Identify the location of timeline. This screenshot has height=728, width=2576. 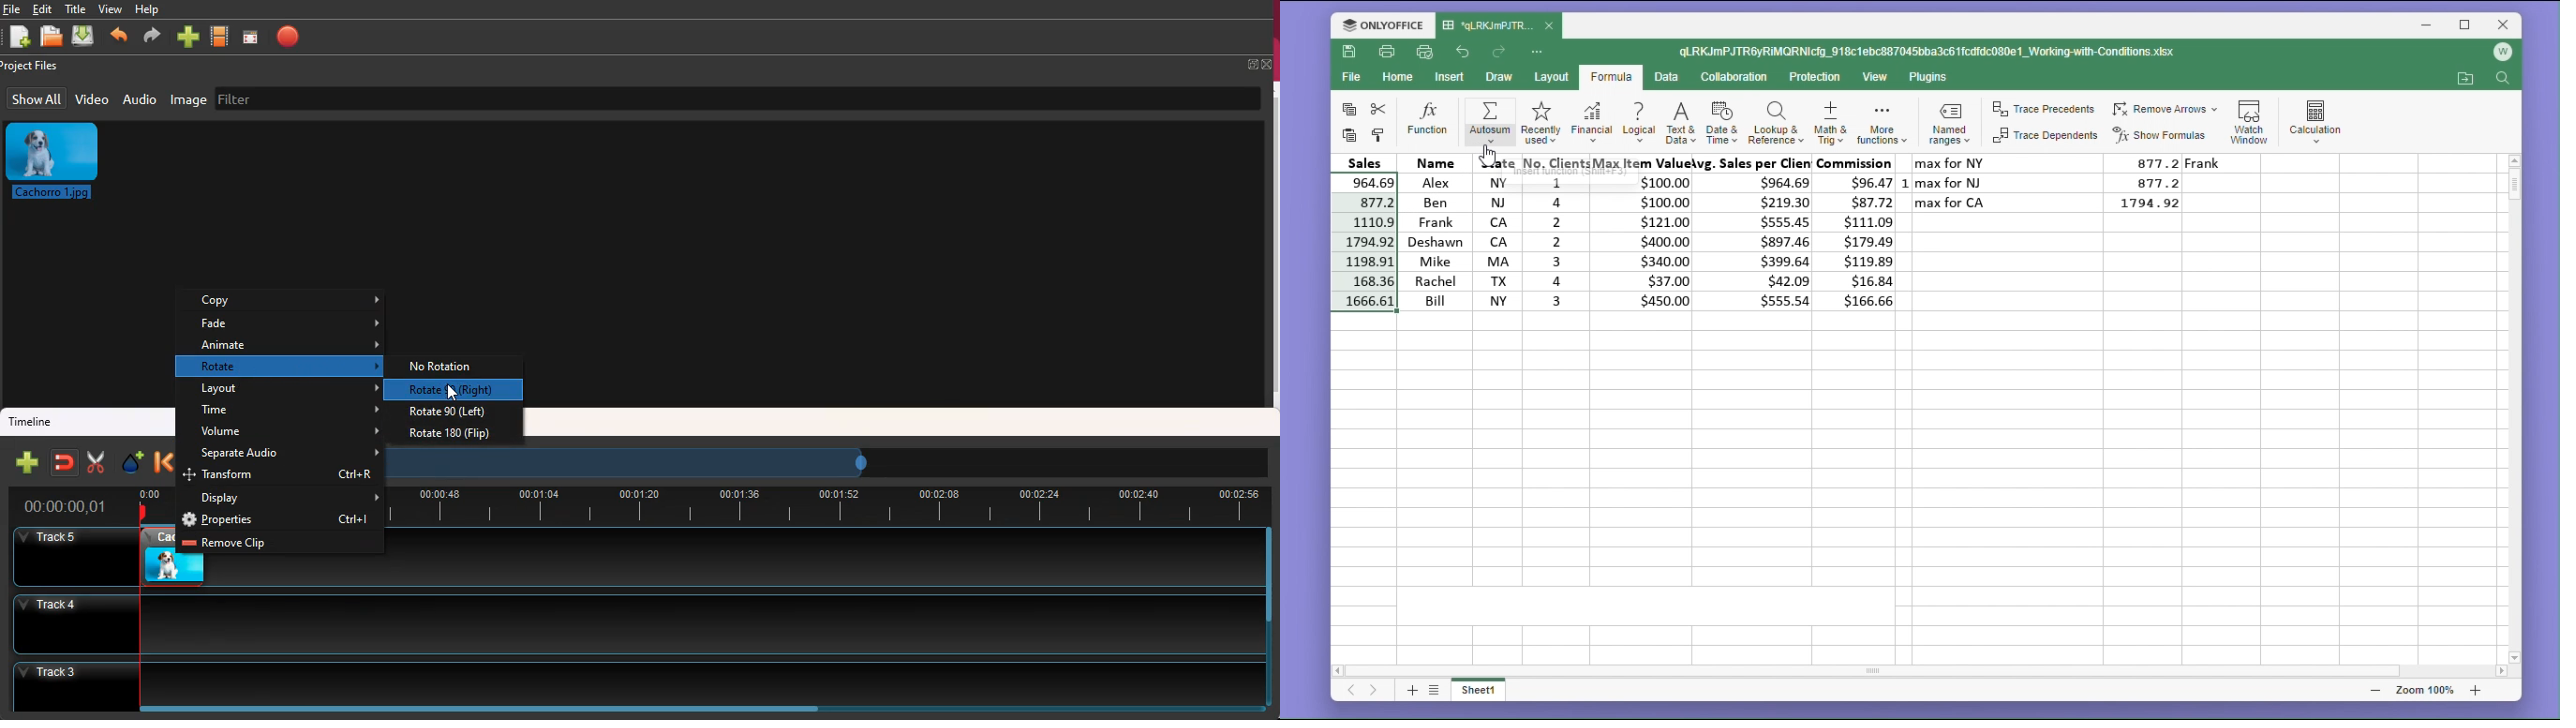
(832, 503).